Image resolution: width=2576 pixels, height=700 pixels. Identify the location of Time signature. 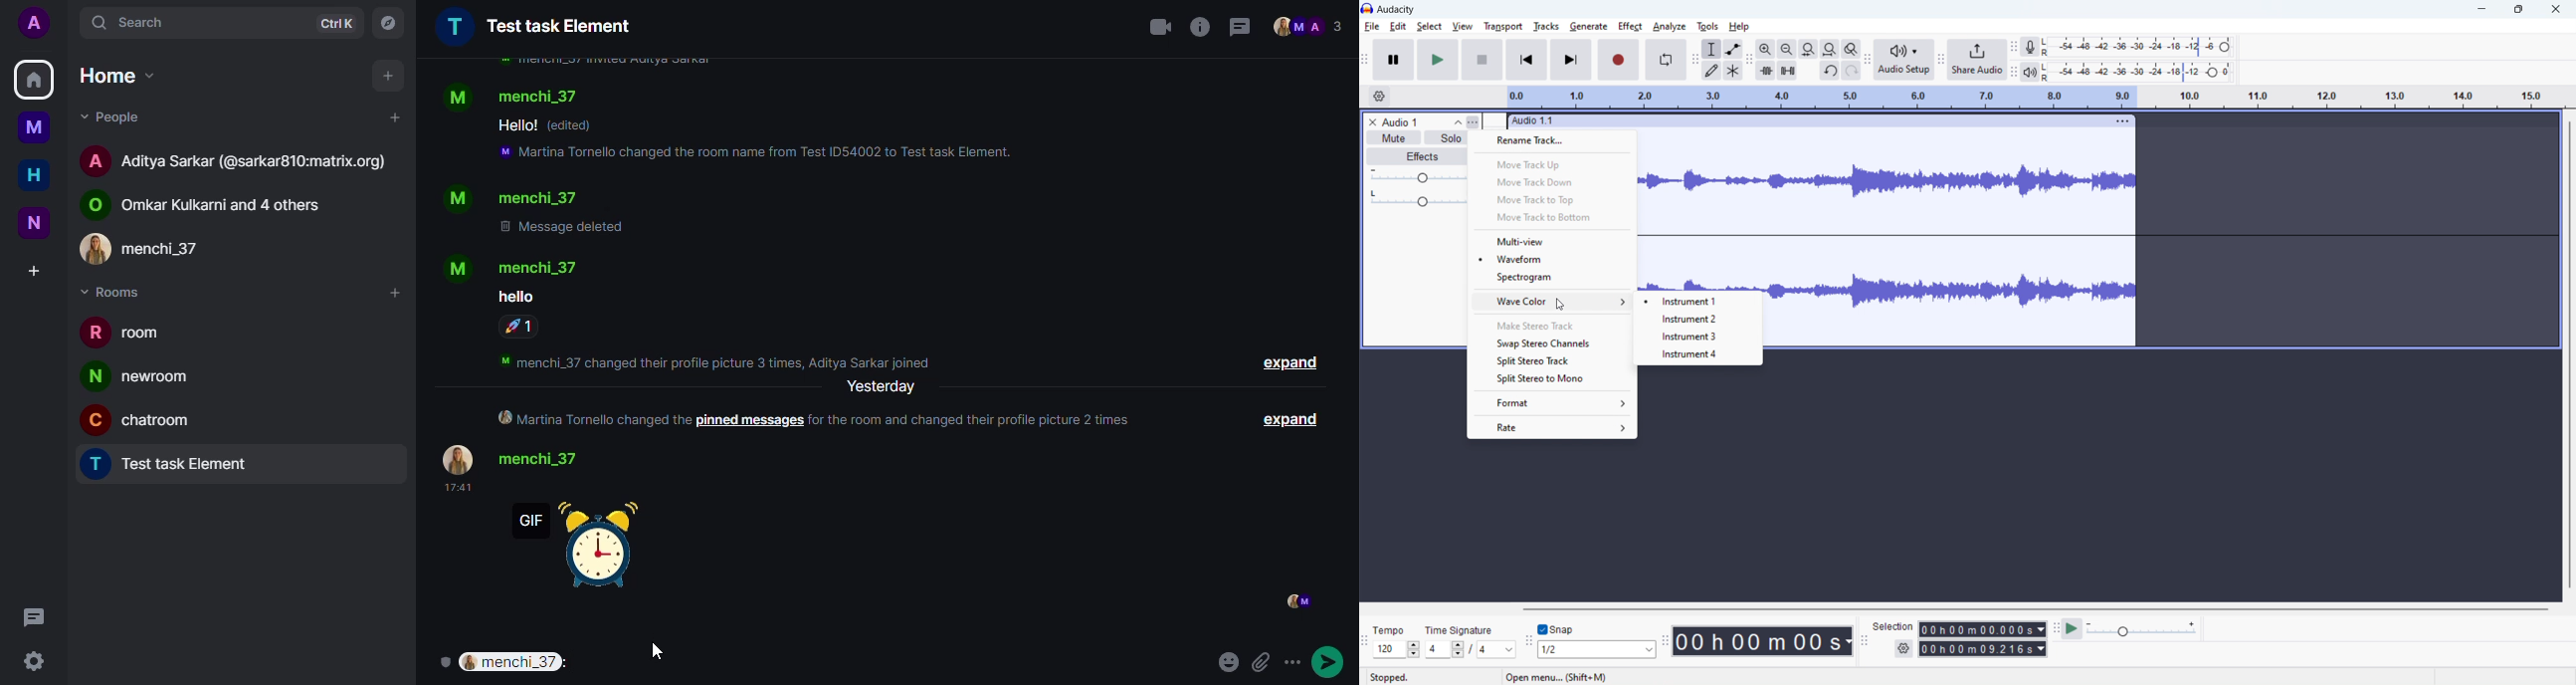
(1461, 623).